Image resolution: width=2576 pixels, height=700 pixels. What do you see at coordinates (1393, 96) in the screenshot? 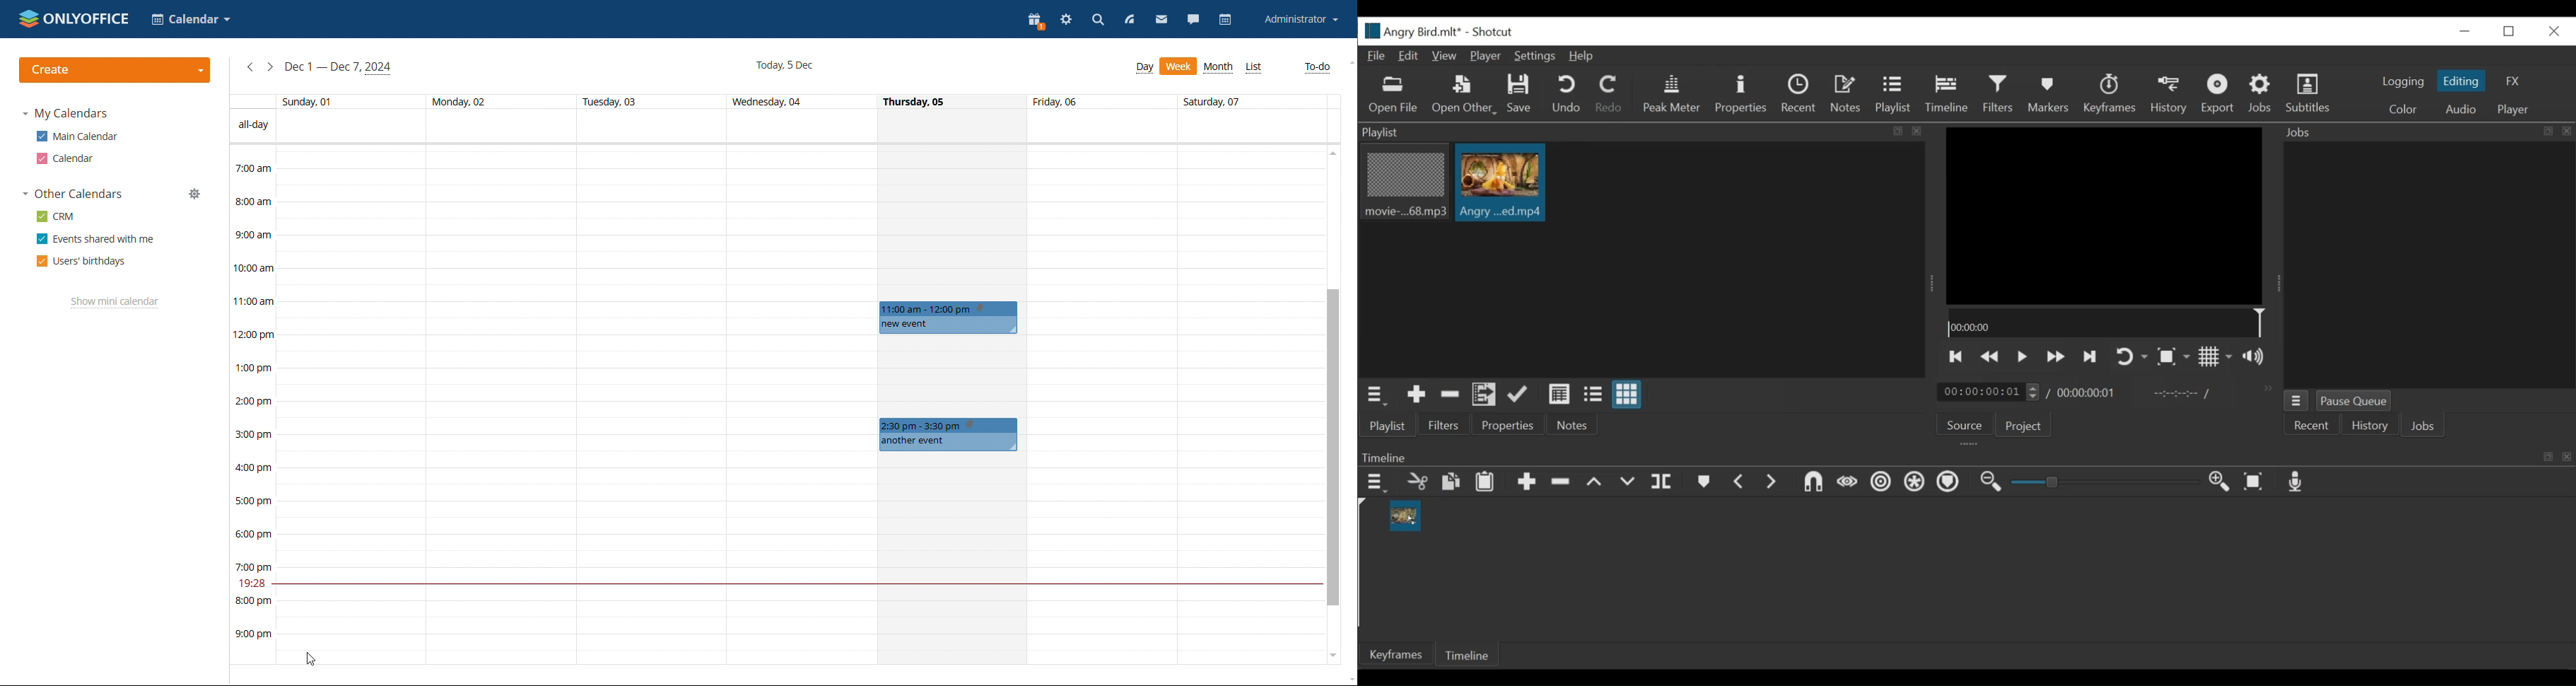
I see `Open File` at bounding box center [1393, 96].